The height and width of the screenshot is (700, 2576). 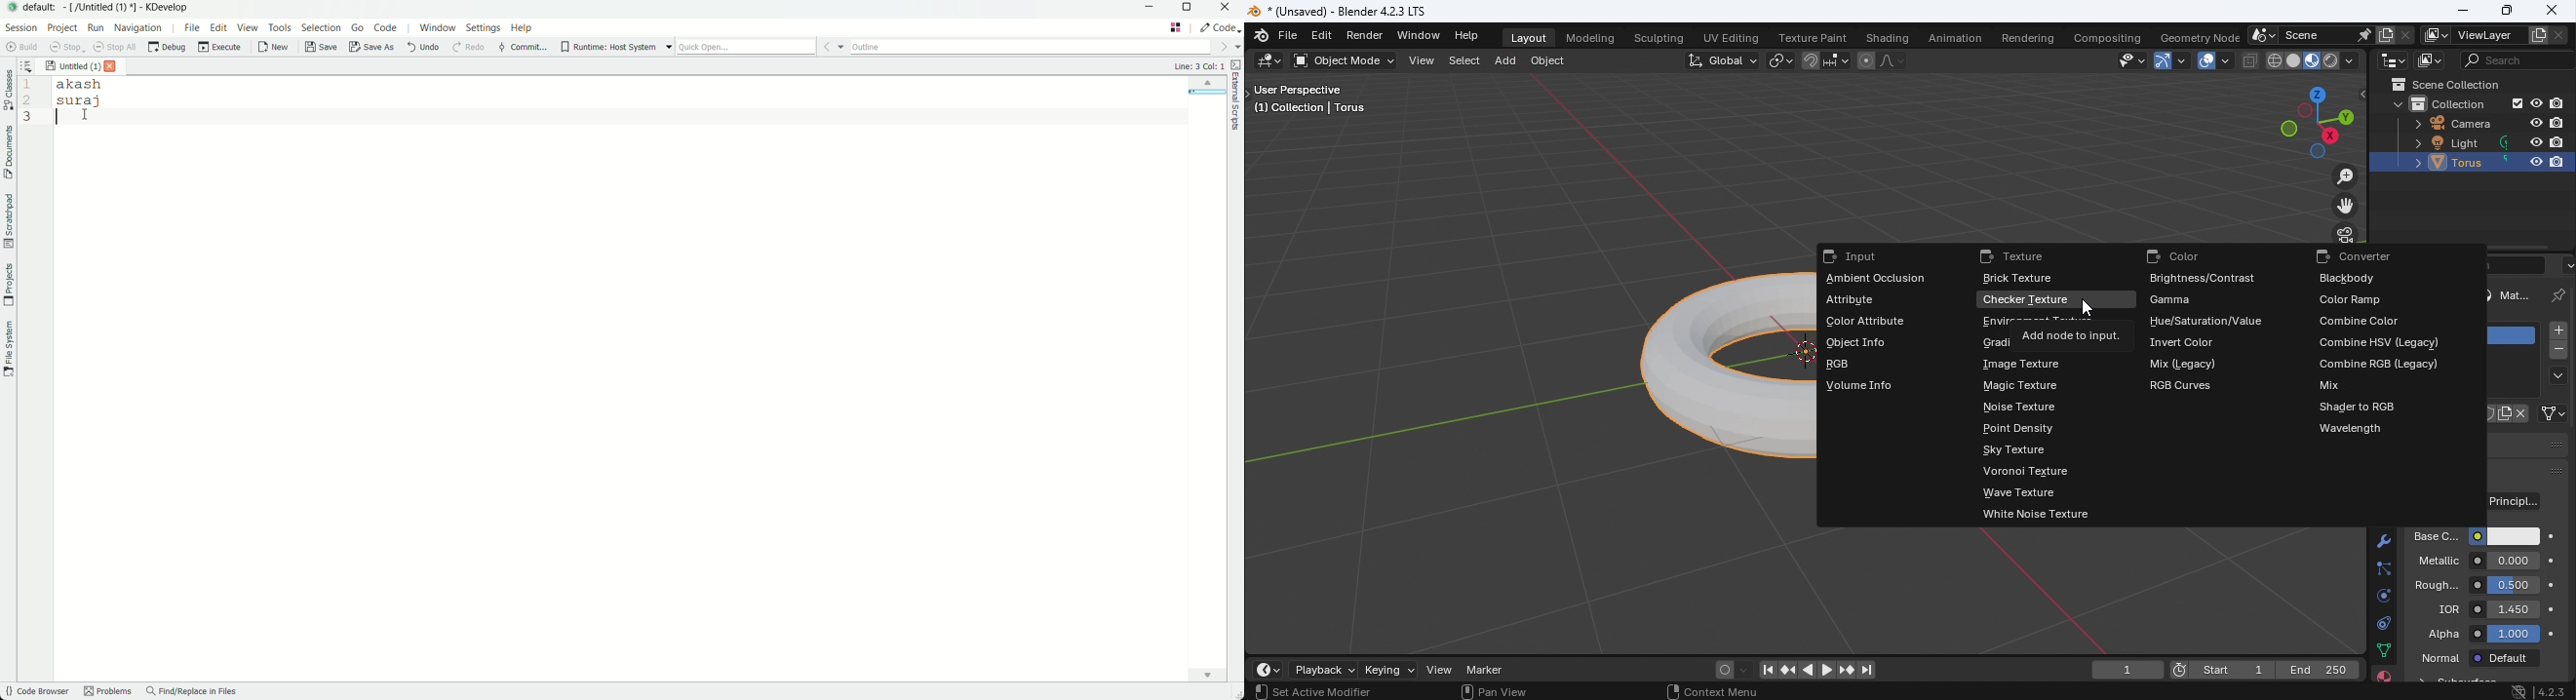 What do you see at coordinates (1732, 36) in the screenshot?
I see `UV Editing` at bounding box center [1732, 36].